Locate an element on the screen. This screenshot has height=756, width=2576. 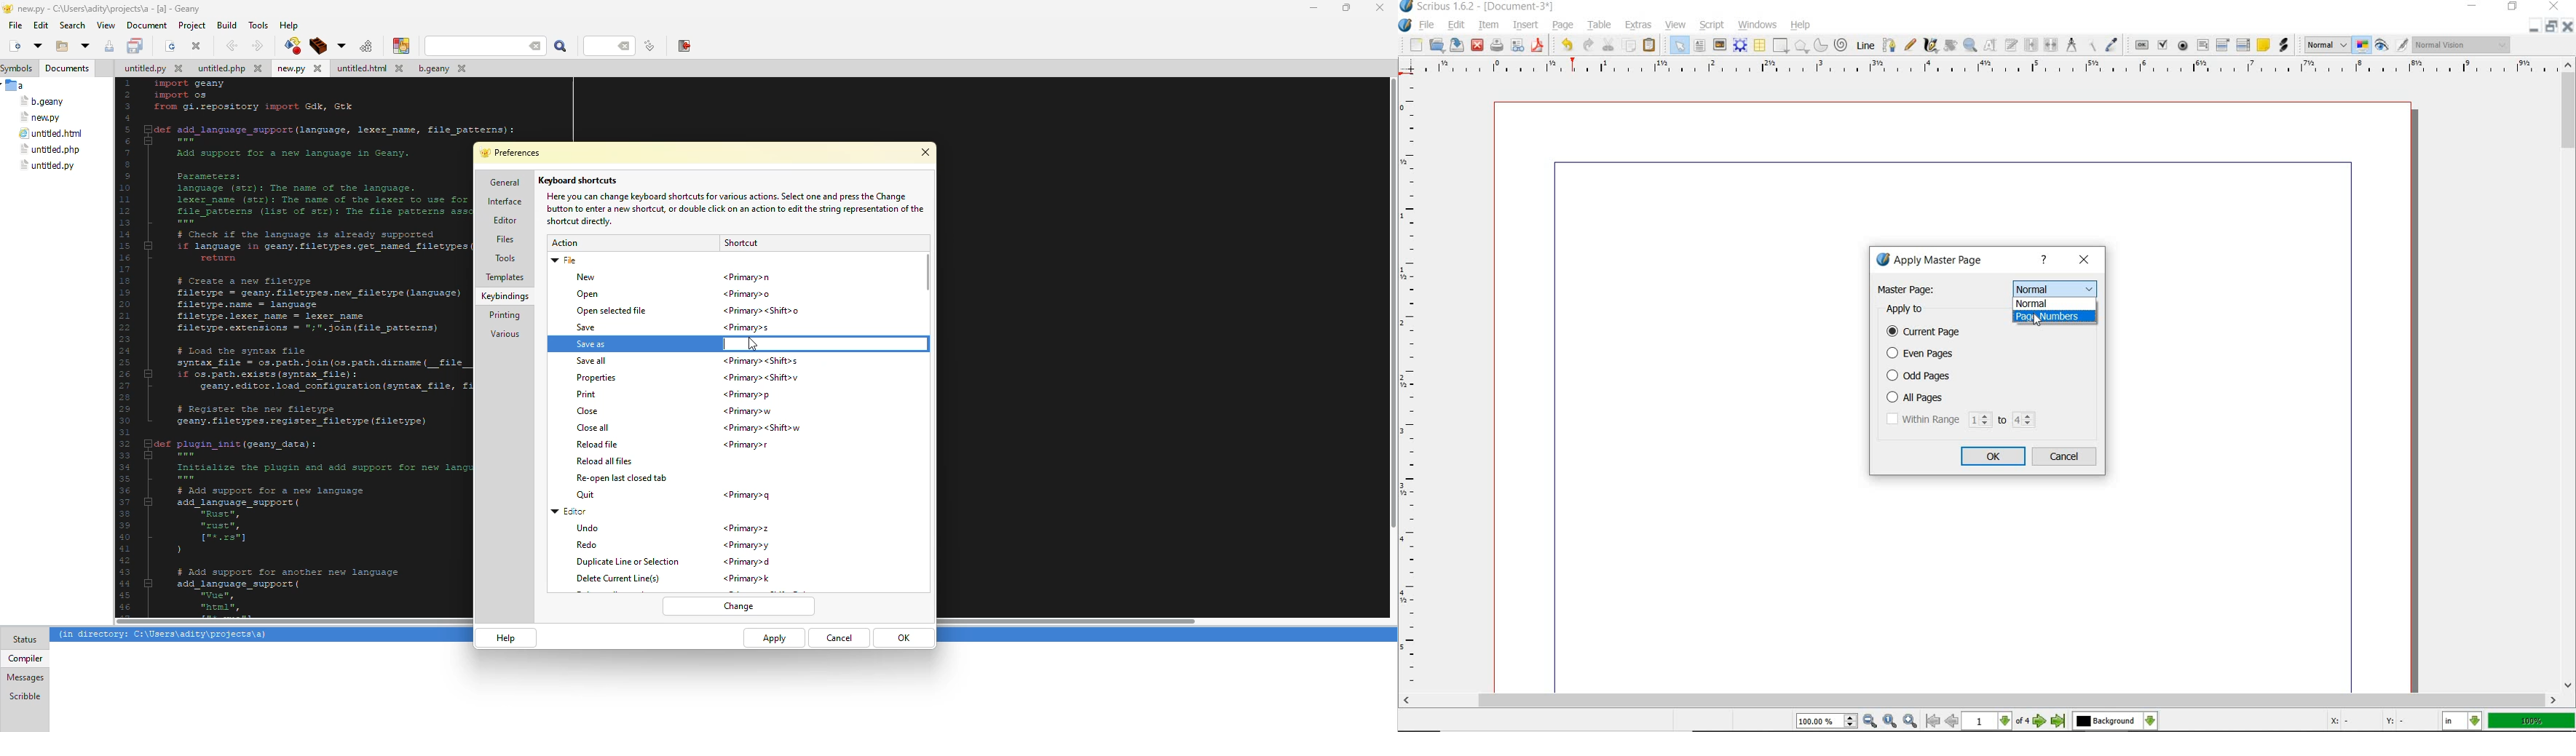
Previous Page is located at coordinates (1952, 722).